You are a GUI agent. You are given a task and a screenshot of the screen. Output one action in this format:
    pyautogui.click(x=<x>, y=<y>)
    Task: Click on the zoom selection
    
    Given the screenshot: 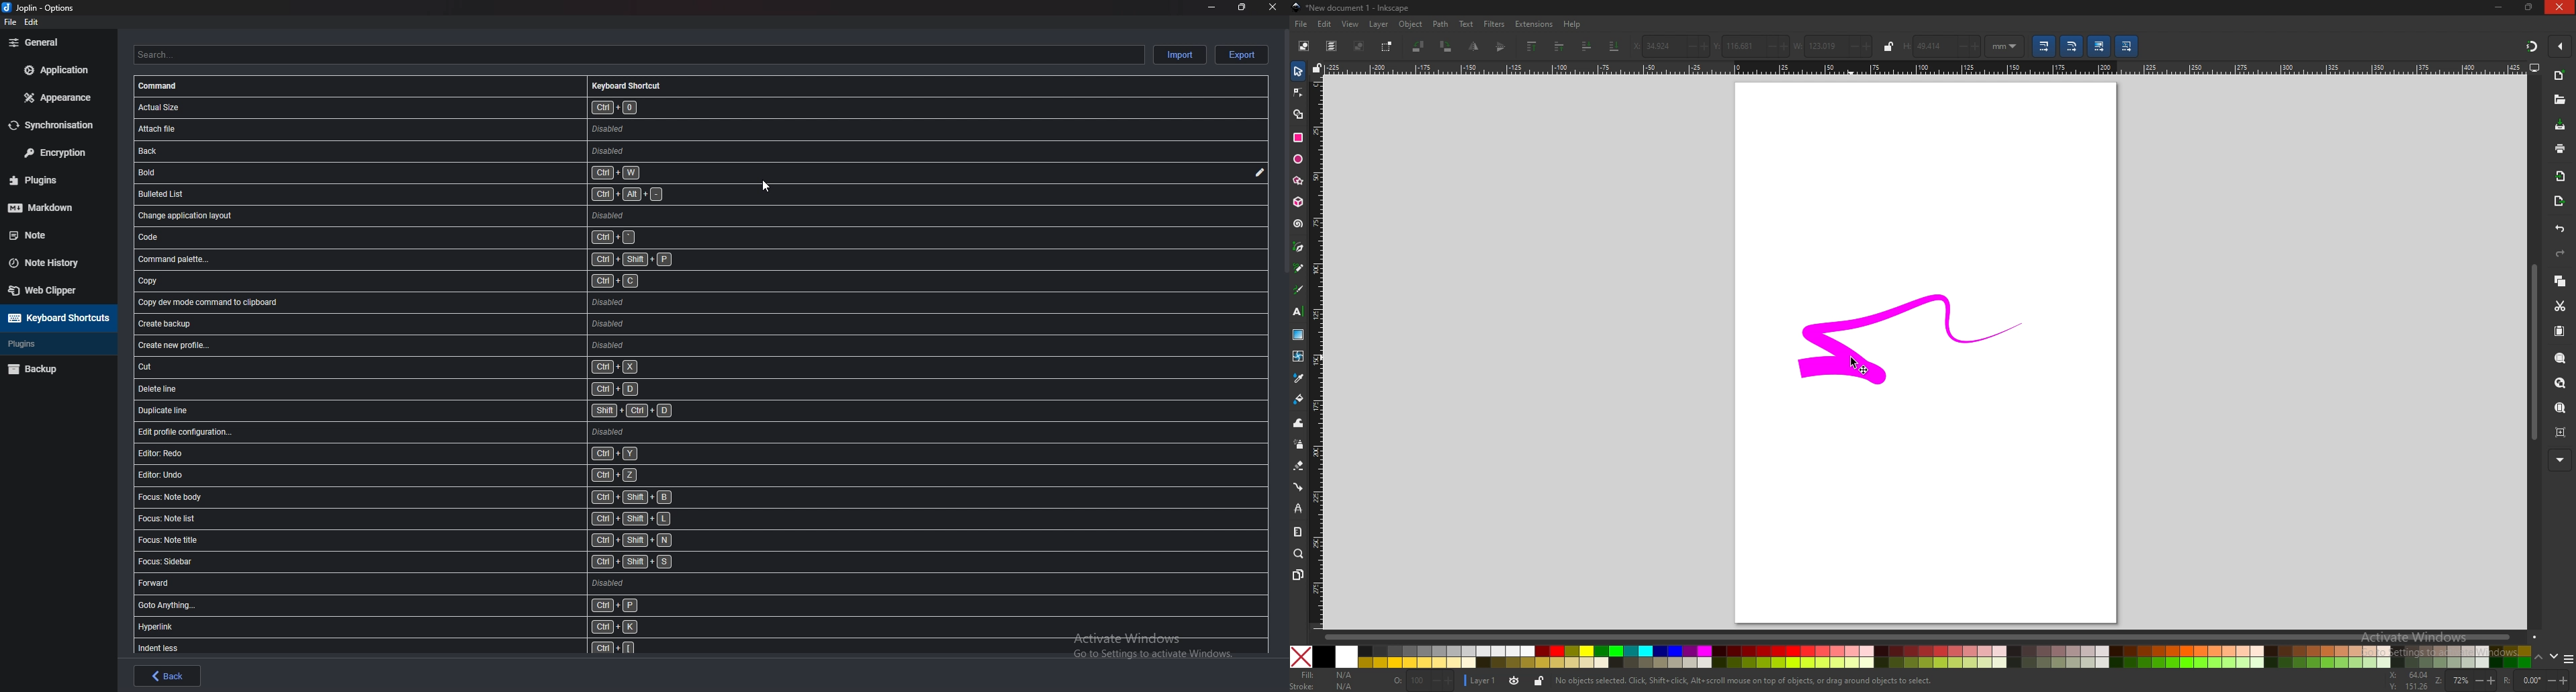 What is the action you would take?
    pyautogui.click(x=2561, y=359)
    